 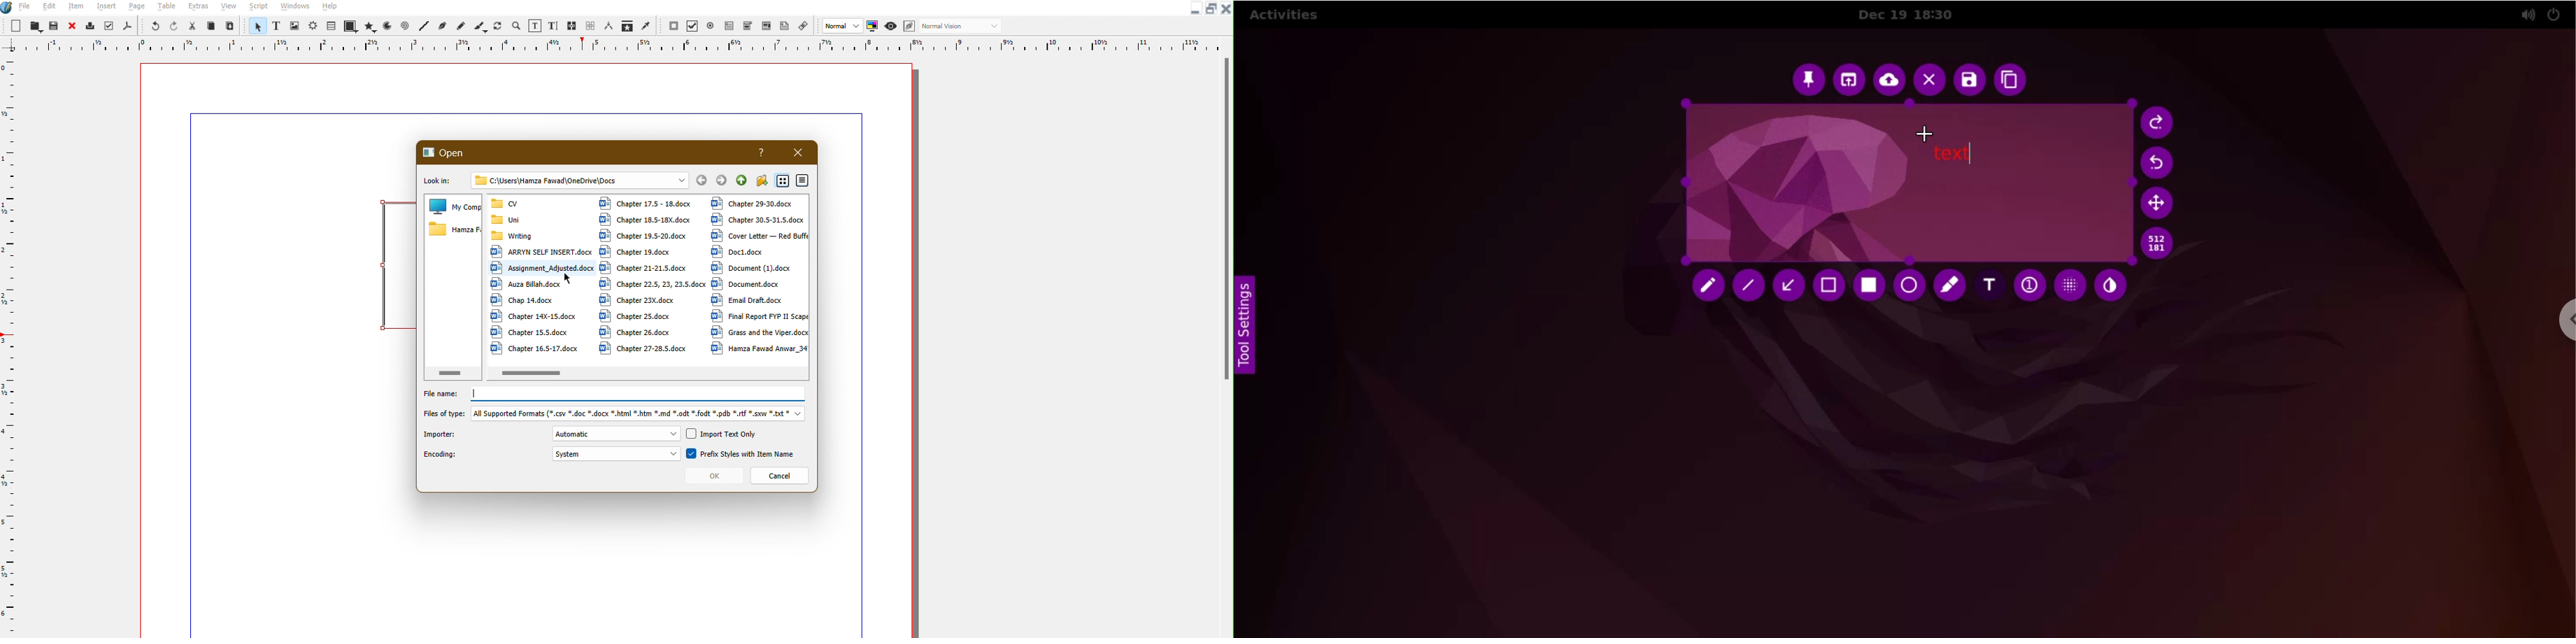 I want to click on Vertical Ruler, so click(x=12, y=346).